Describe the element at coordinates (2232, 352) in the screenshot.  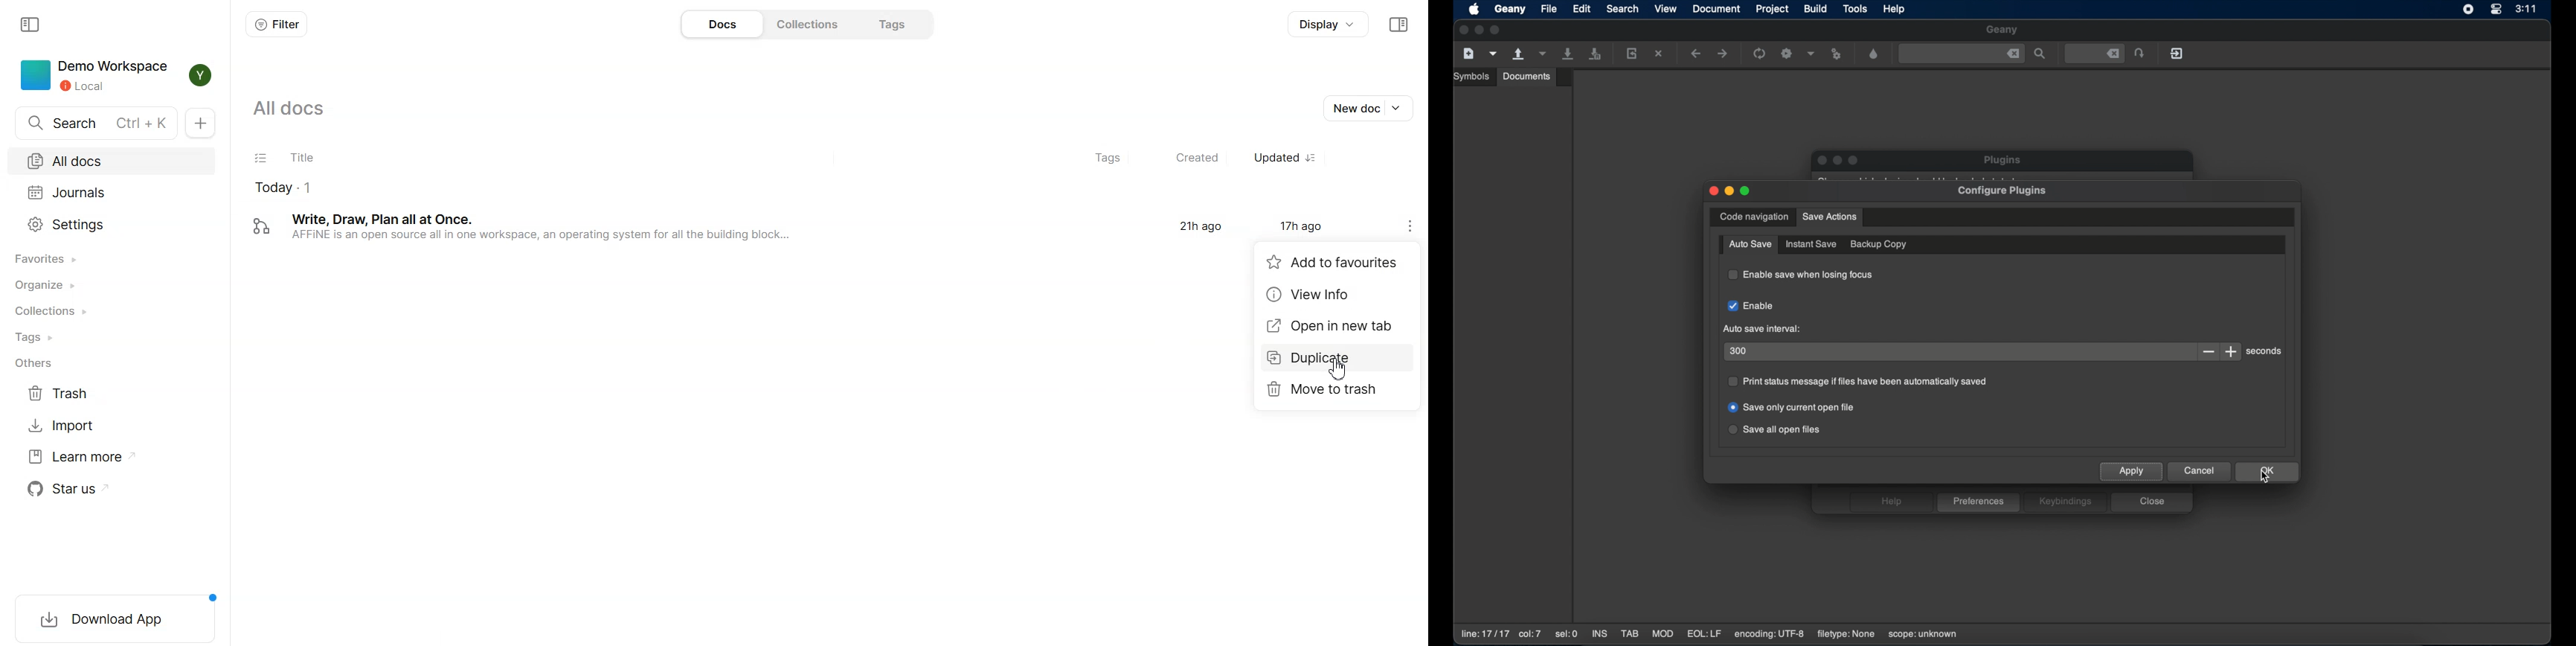
I see `increment` at that location.